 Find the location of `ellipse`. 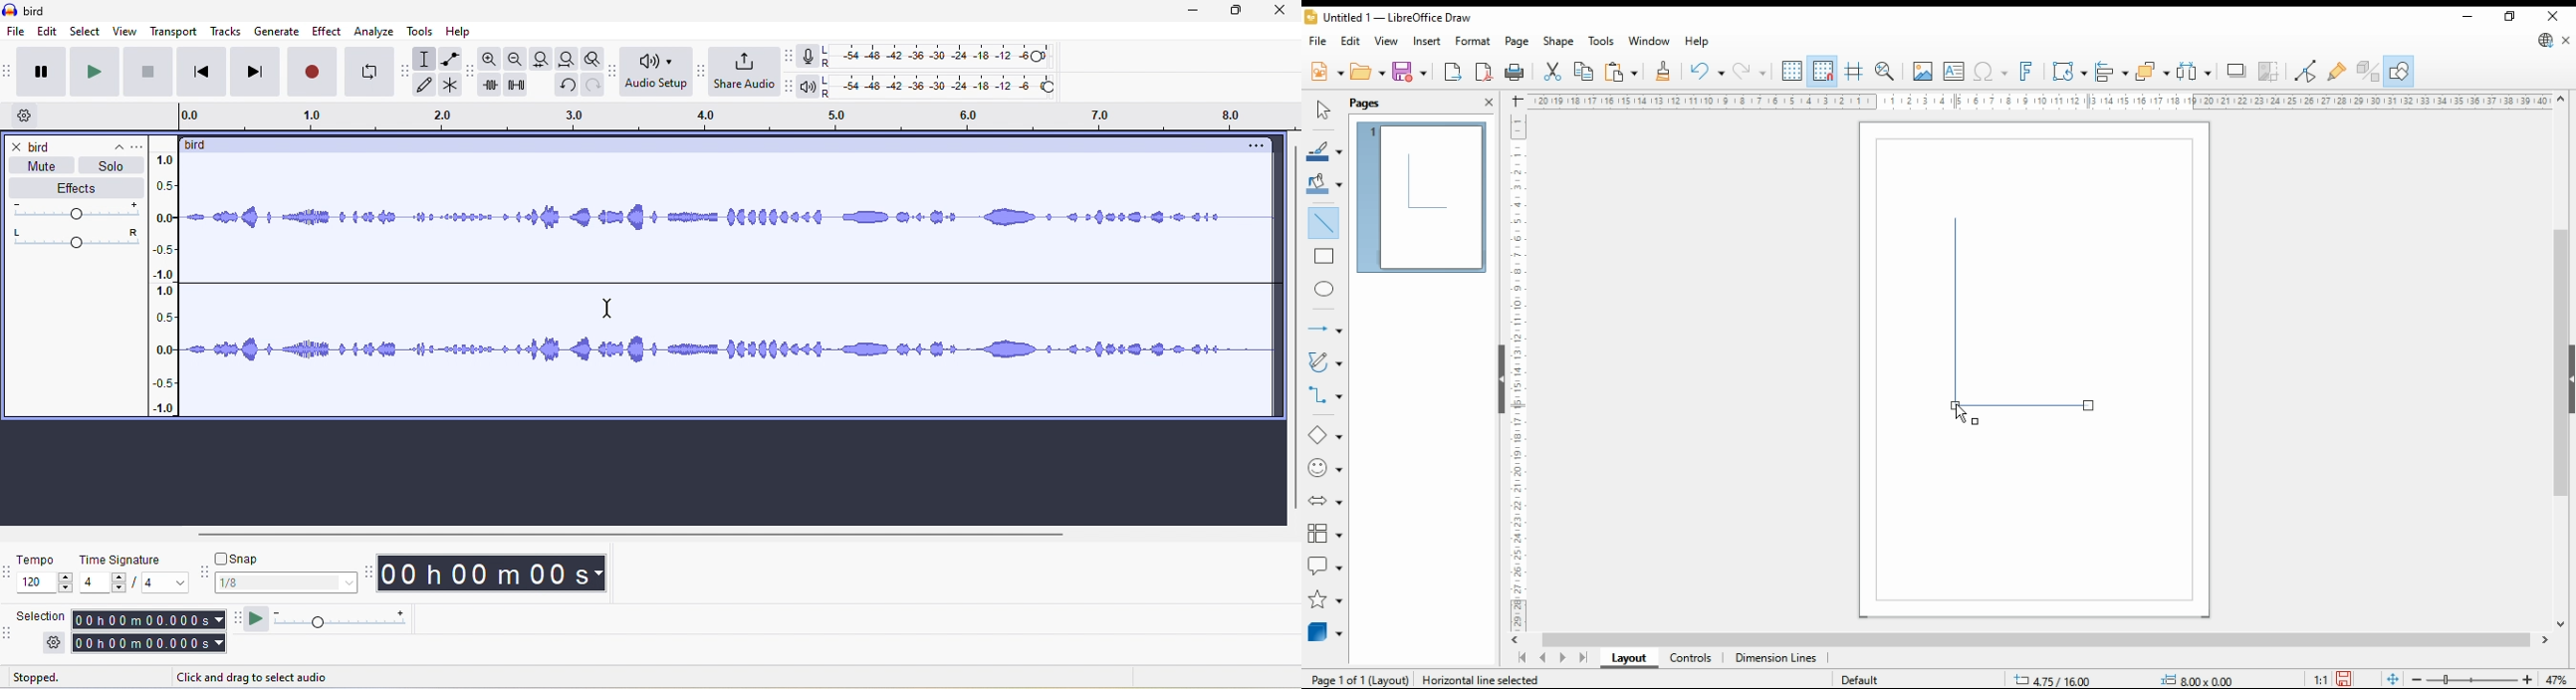

ellipse is located at coordinates (1326, 289).